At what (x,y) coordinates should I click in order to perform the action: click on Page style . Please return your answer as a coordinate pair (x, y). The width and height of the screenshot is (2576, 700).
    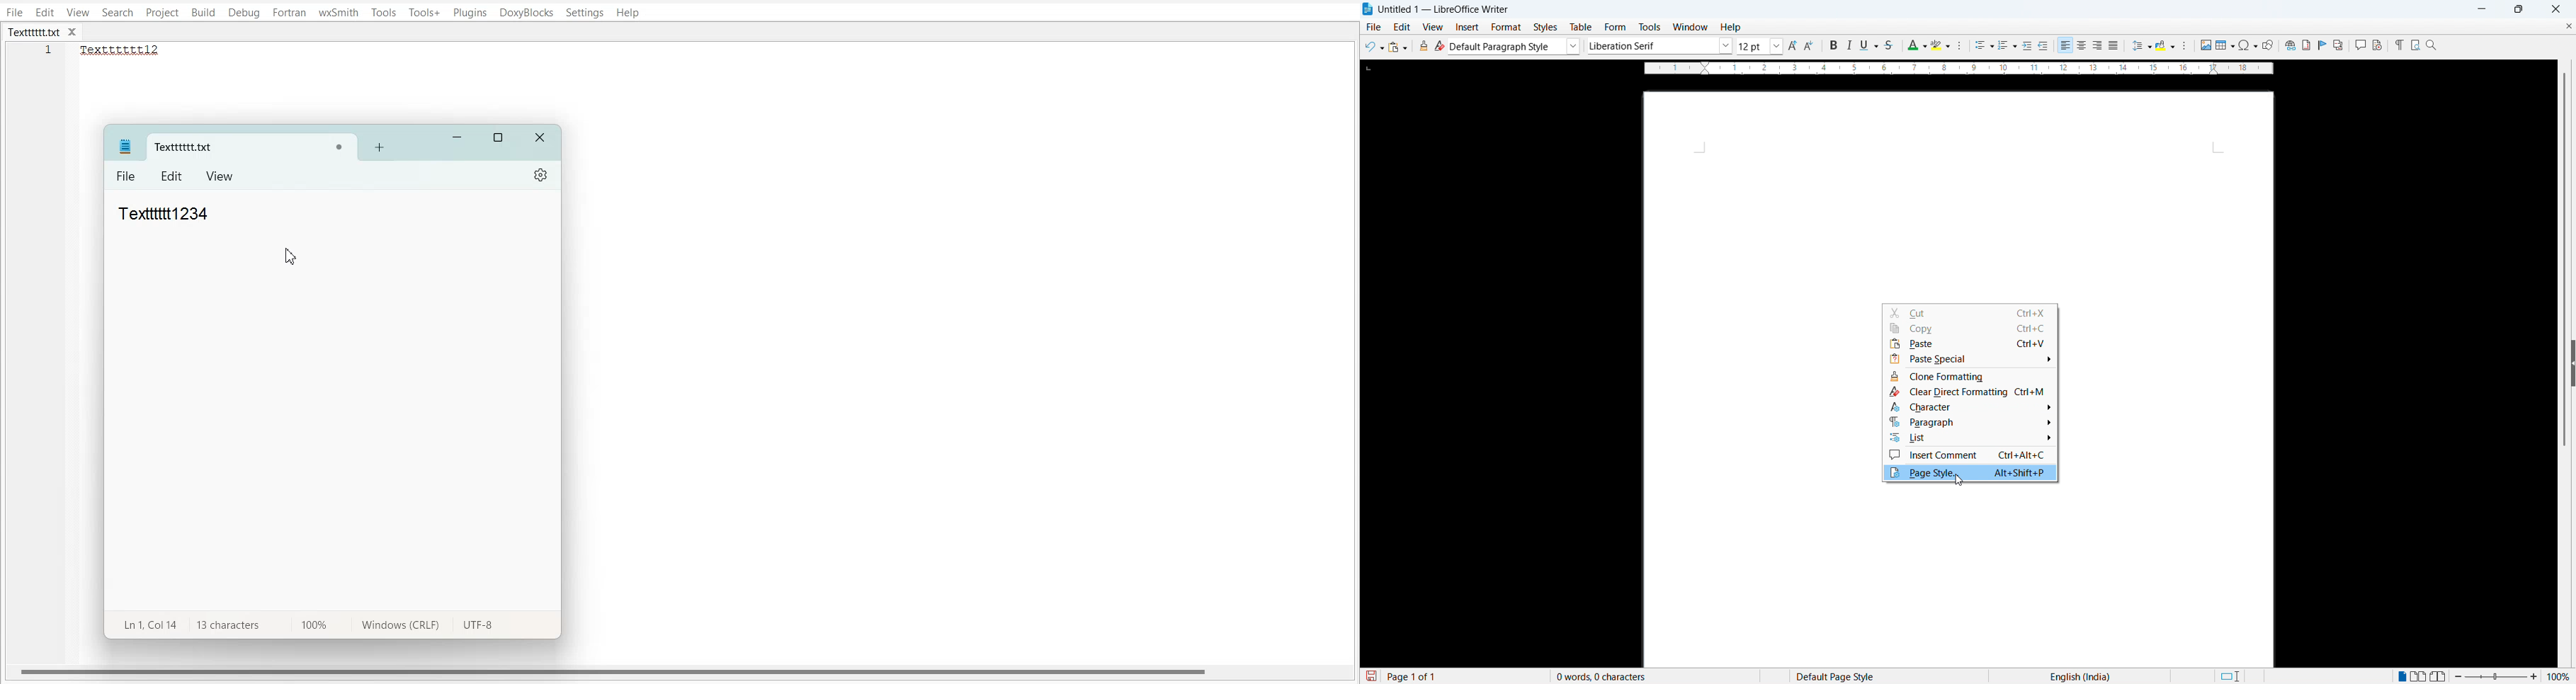
    Looking at the image, I should click on (1970, 472).